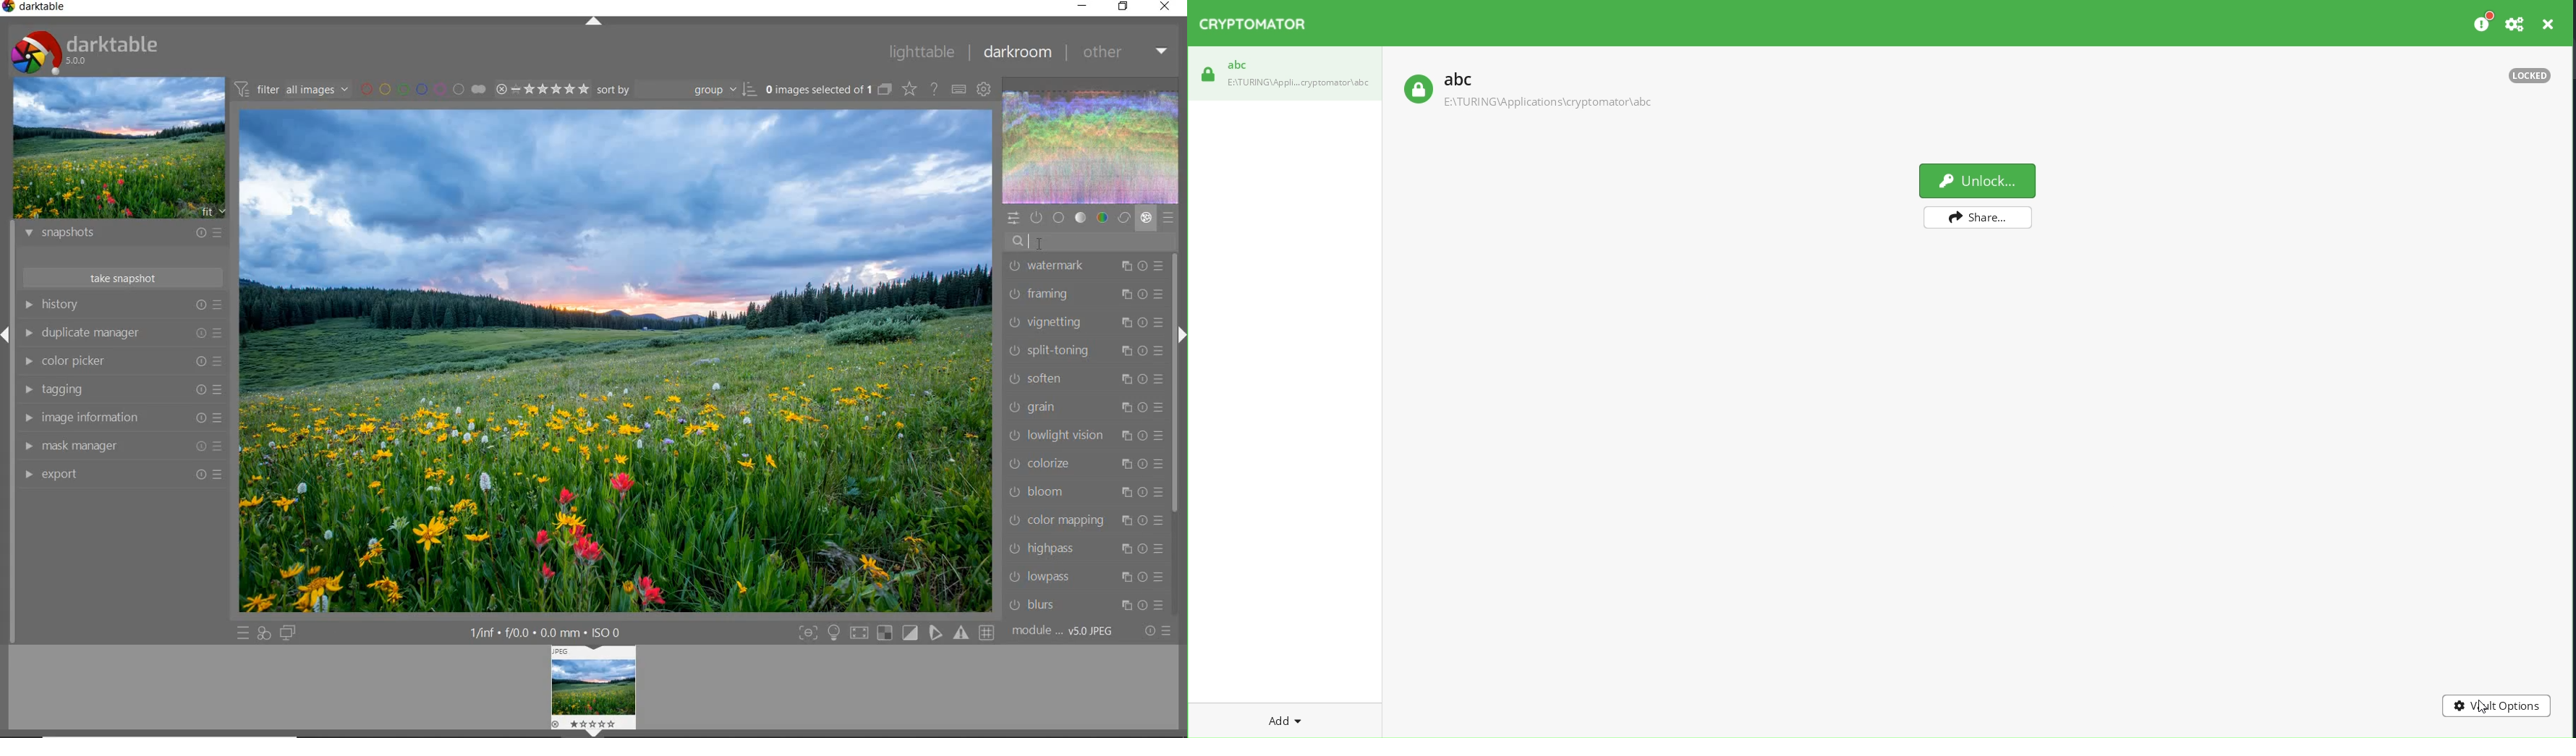 The width and height of the screenshot is (2576, 756). I want to click on scrollbar, so click(1175, 385).